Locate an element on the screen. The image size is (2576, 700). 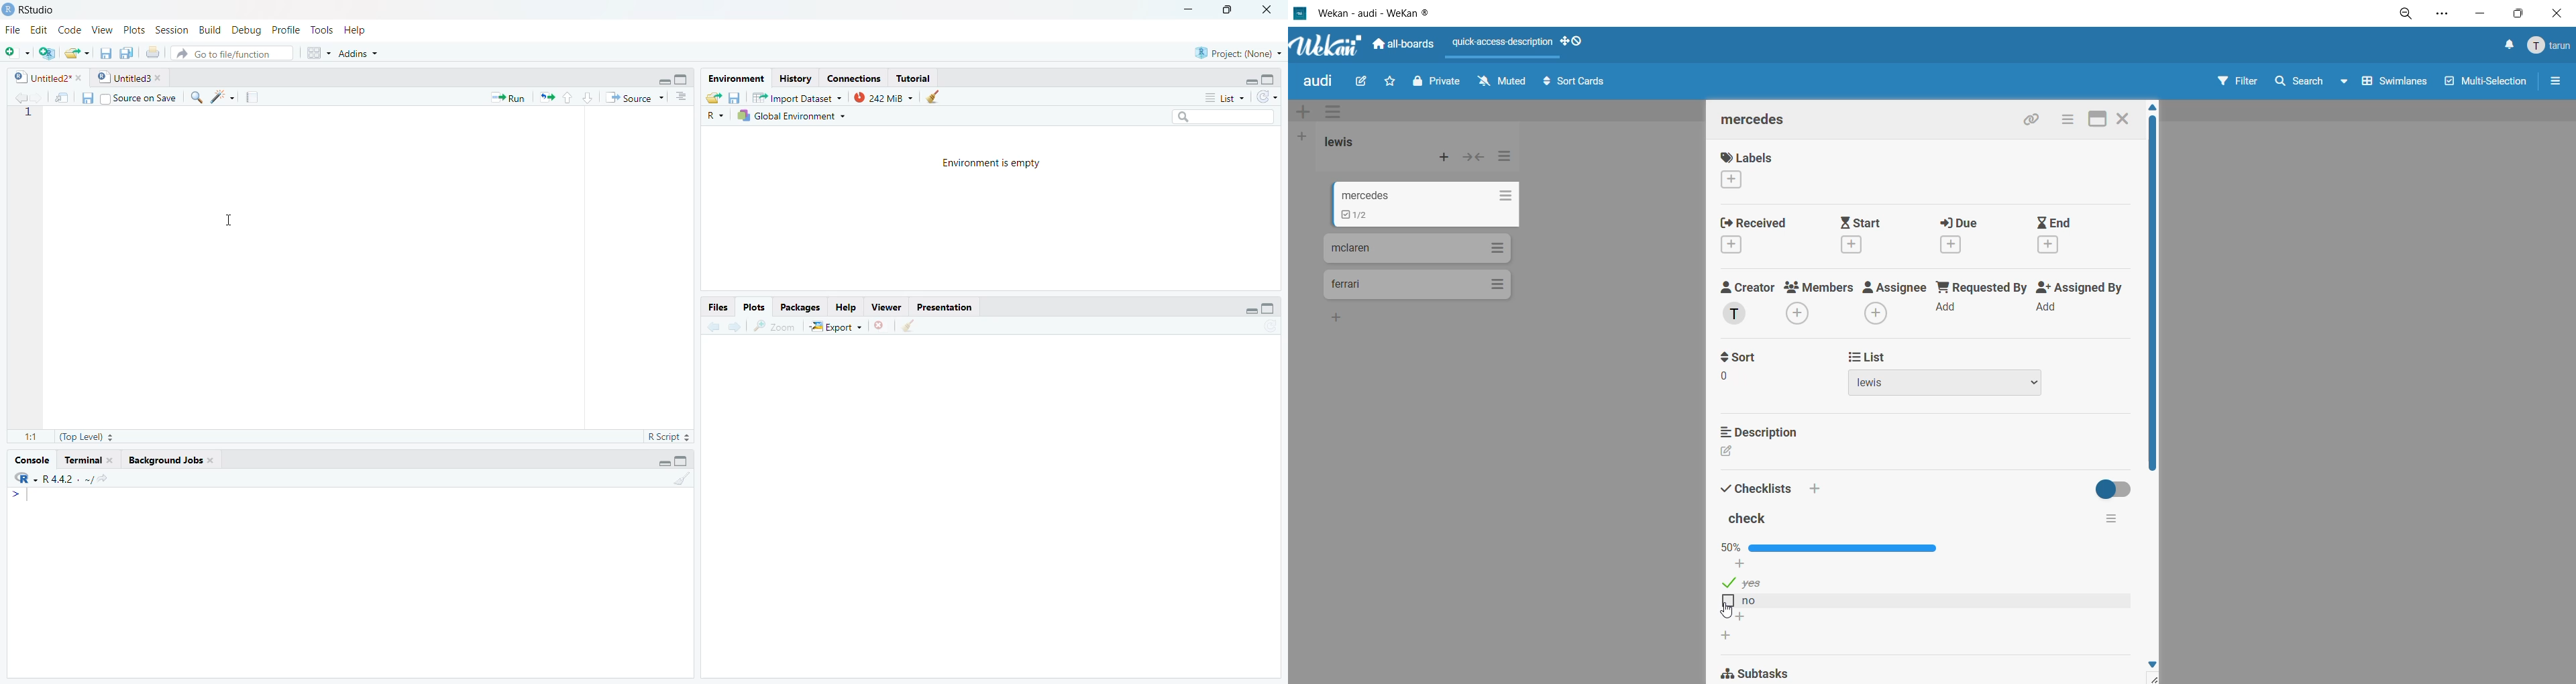
all boards is located at coordinates (1404, 42).